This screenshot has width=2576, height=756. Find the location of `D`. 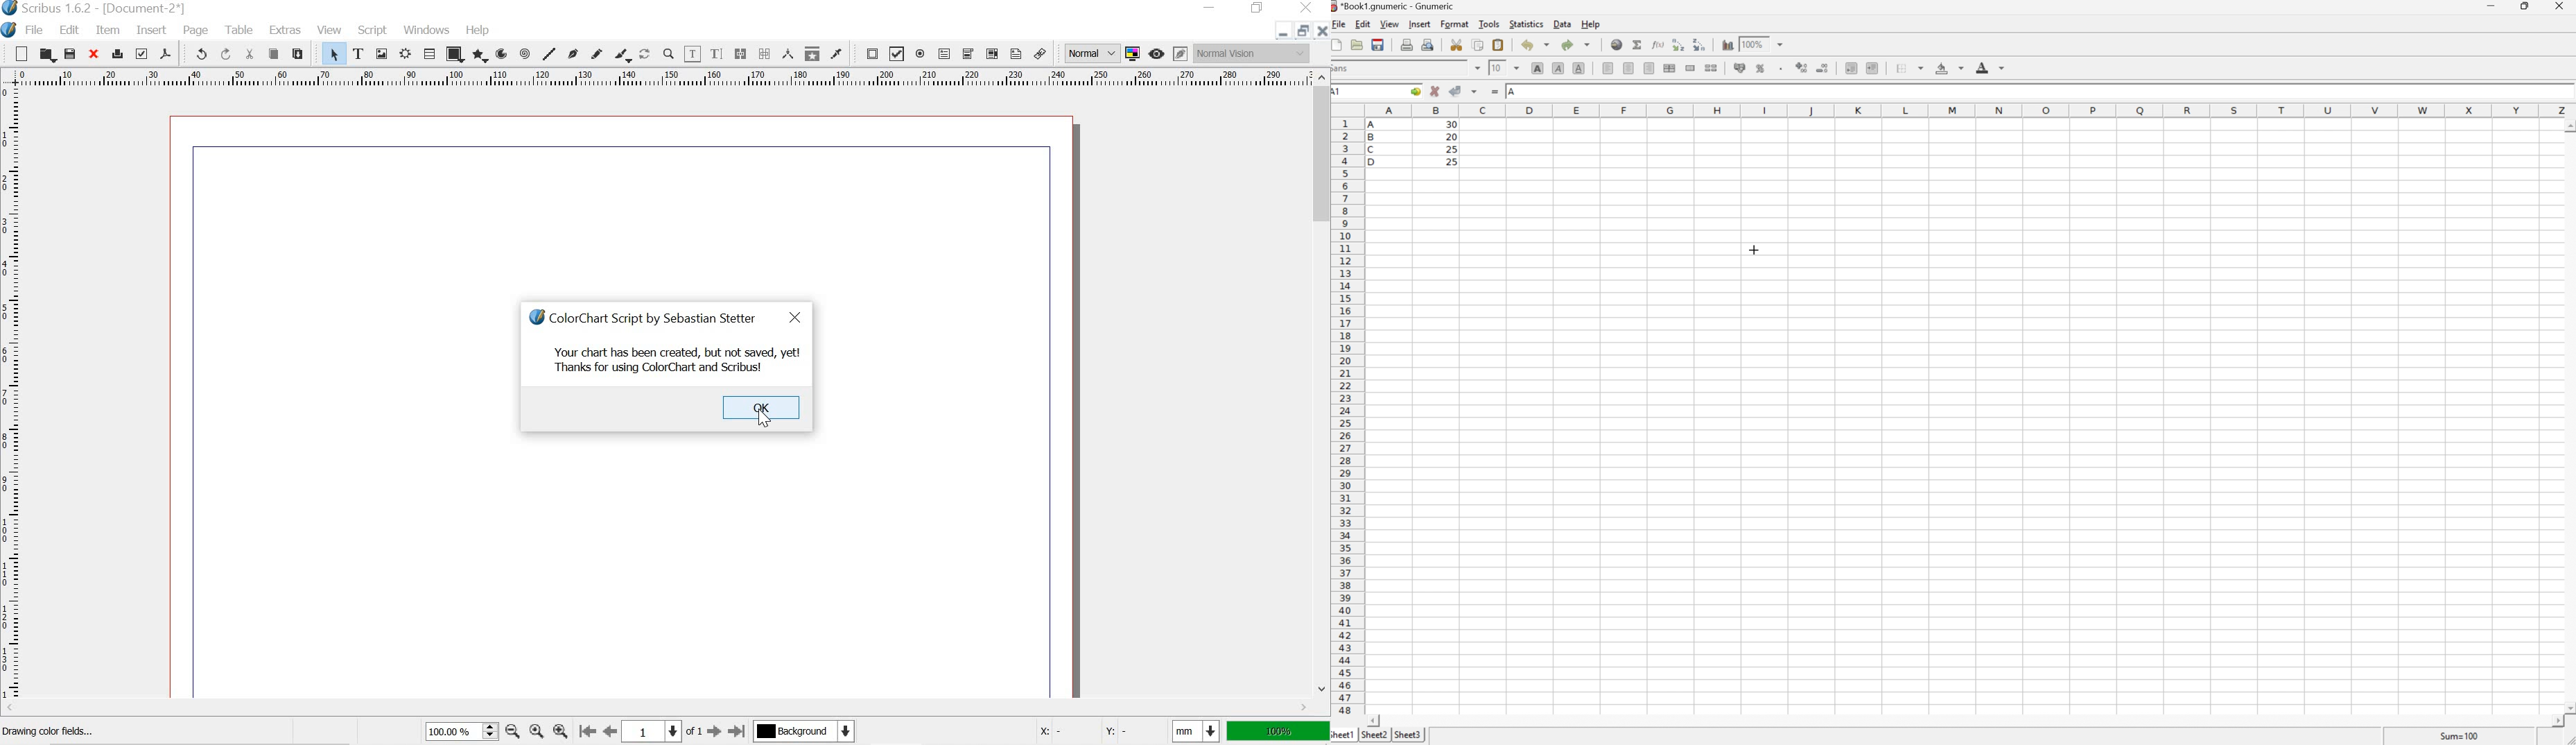

D is located at coordinates (1375, 162).